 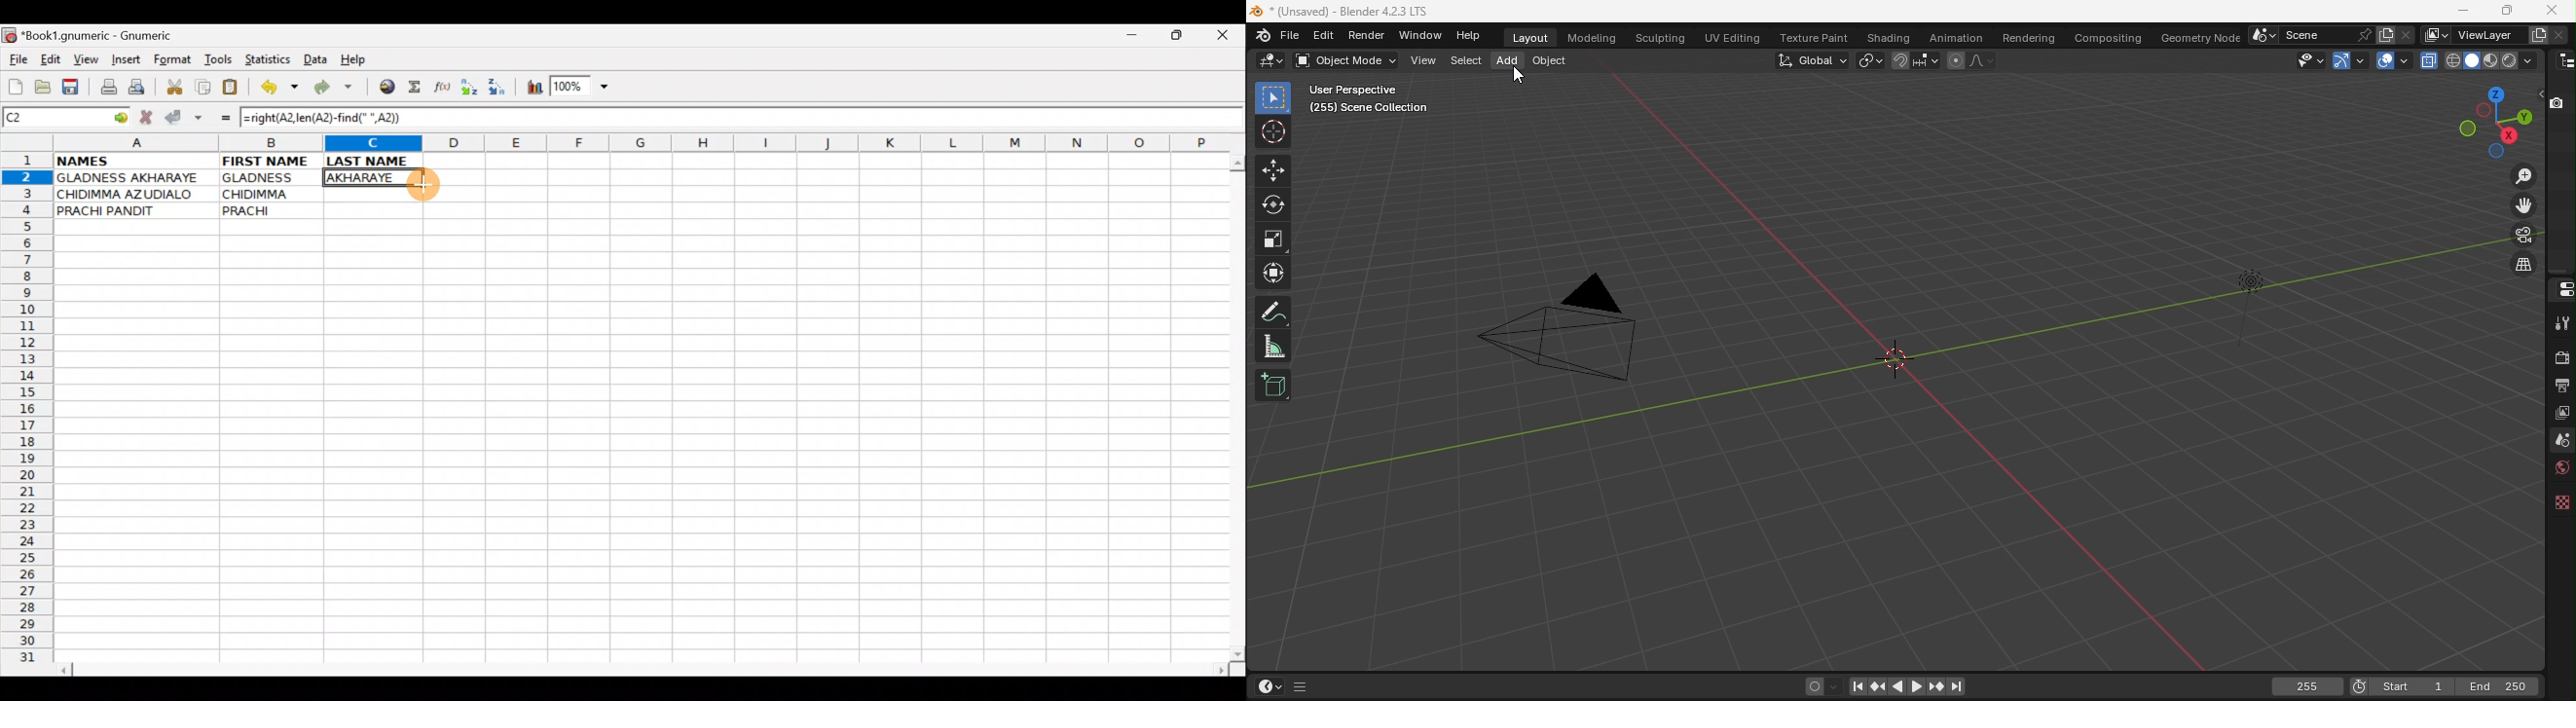 What do you see at coordinates (1303, 687) in the screenshot?
I see `GUI show/hide` at bounding box center [1303, 687].